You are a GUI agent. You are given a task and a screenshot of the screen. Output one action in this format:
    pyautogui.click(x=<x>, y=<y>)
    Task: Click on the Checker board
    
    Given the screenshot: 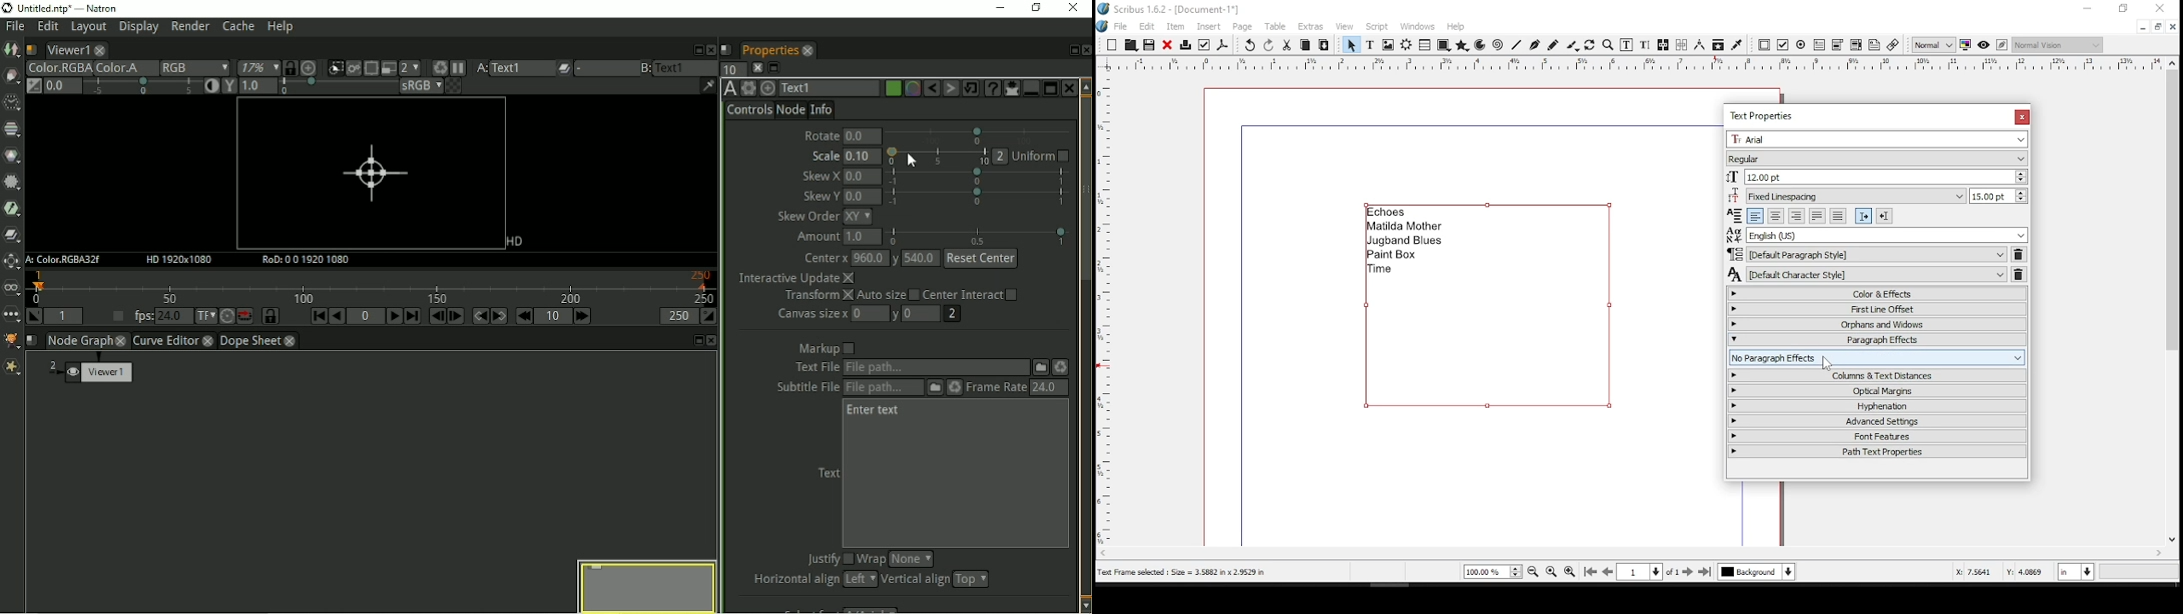 What is the action you would take?
    pyautogui.click(x=455, y=86)
    